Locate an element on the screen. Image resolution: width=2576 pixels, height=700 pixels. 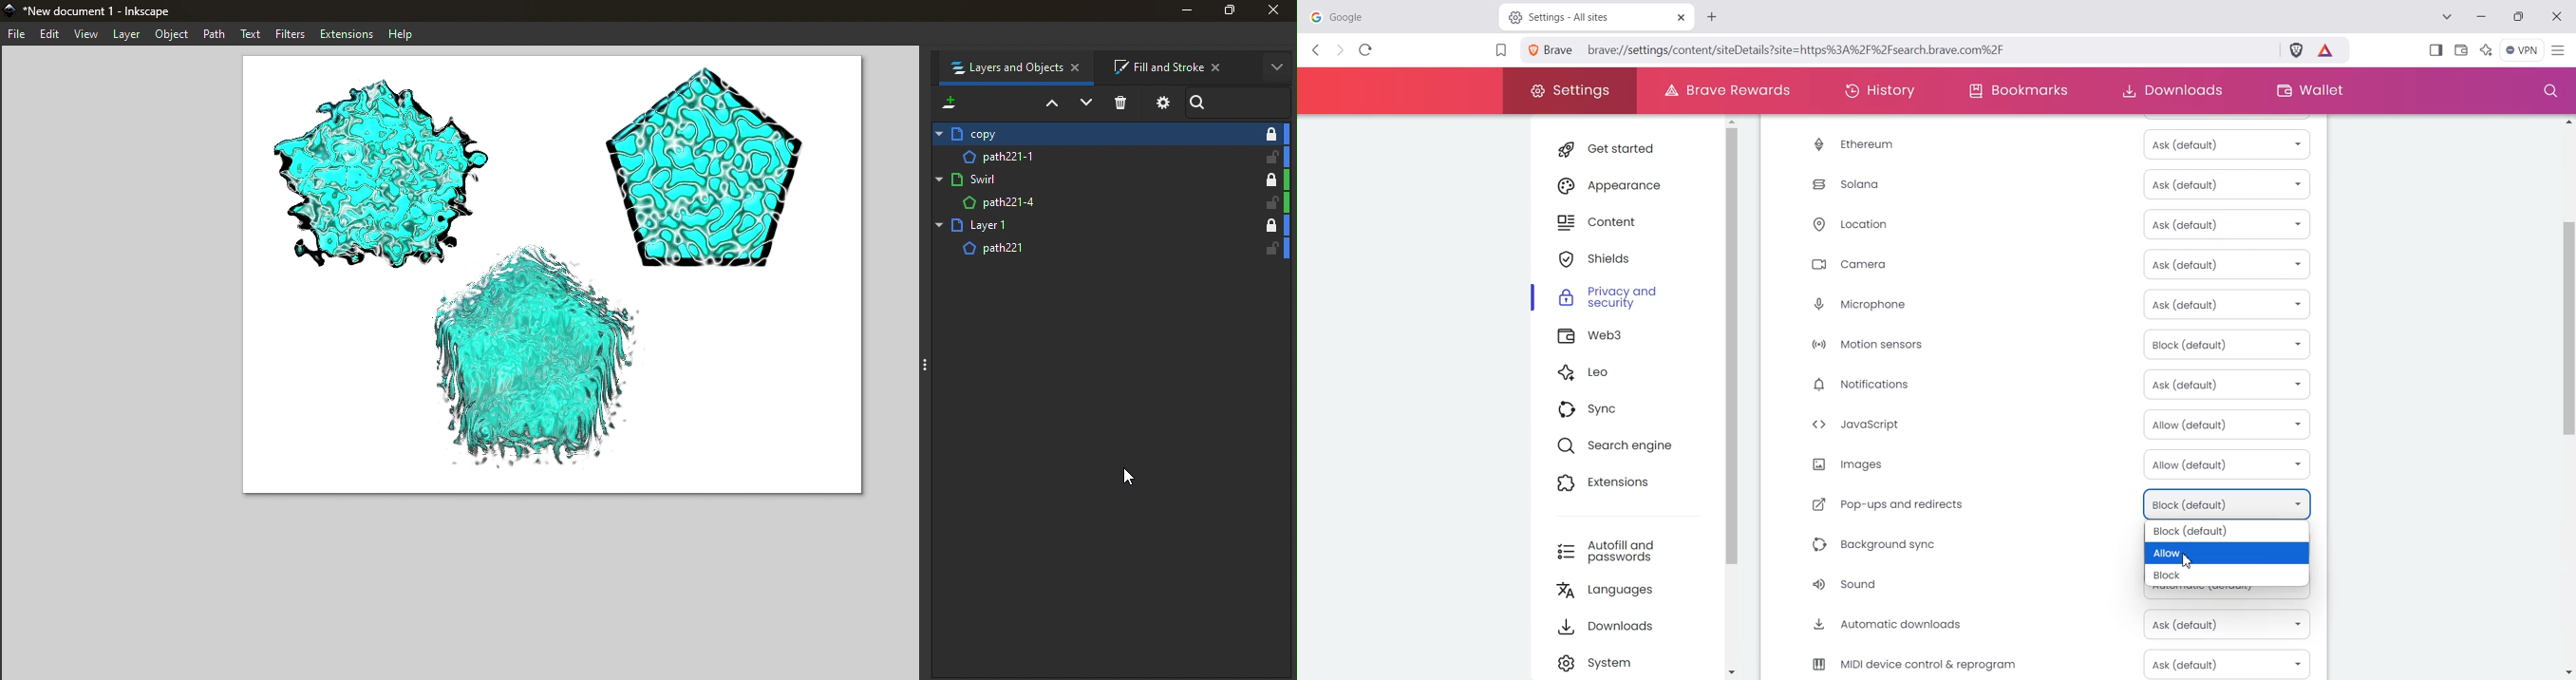
Lower selection one step is located at coordinates (1085, 104).